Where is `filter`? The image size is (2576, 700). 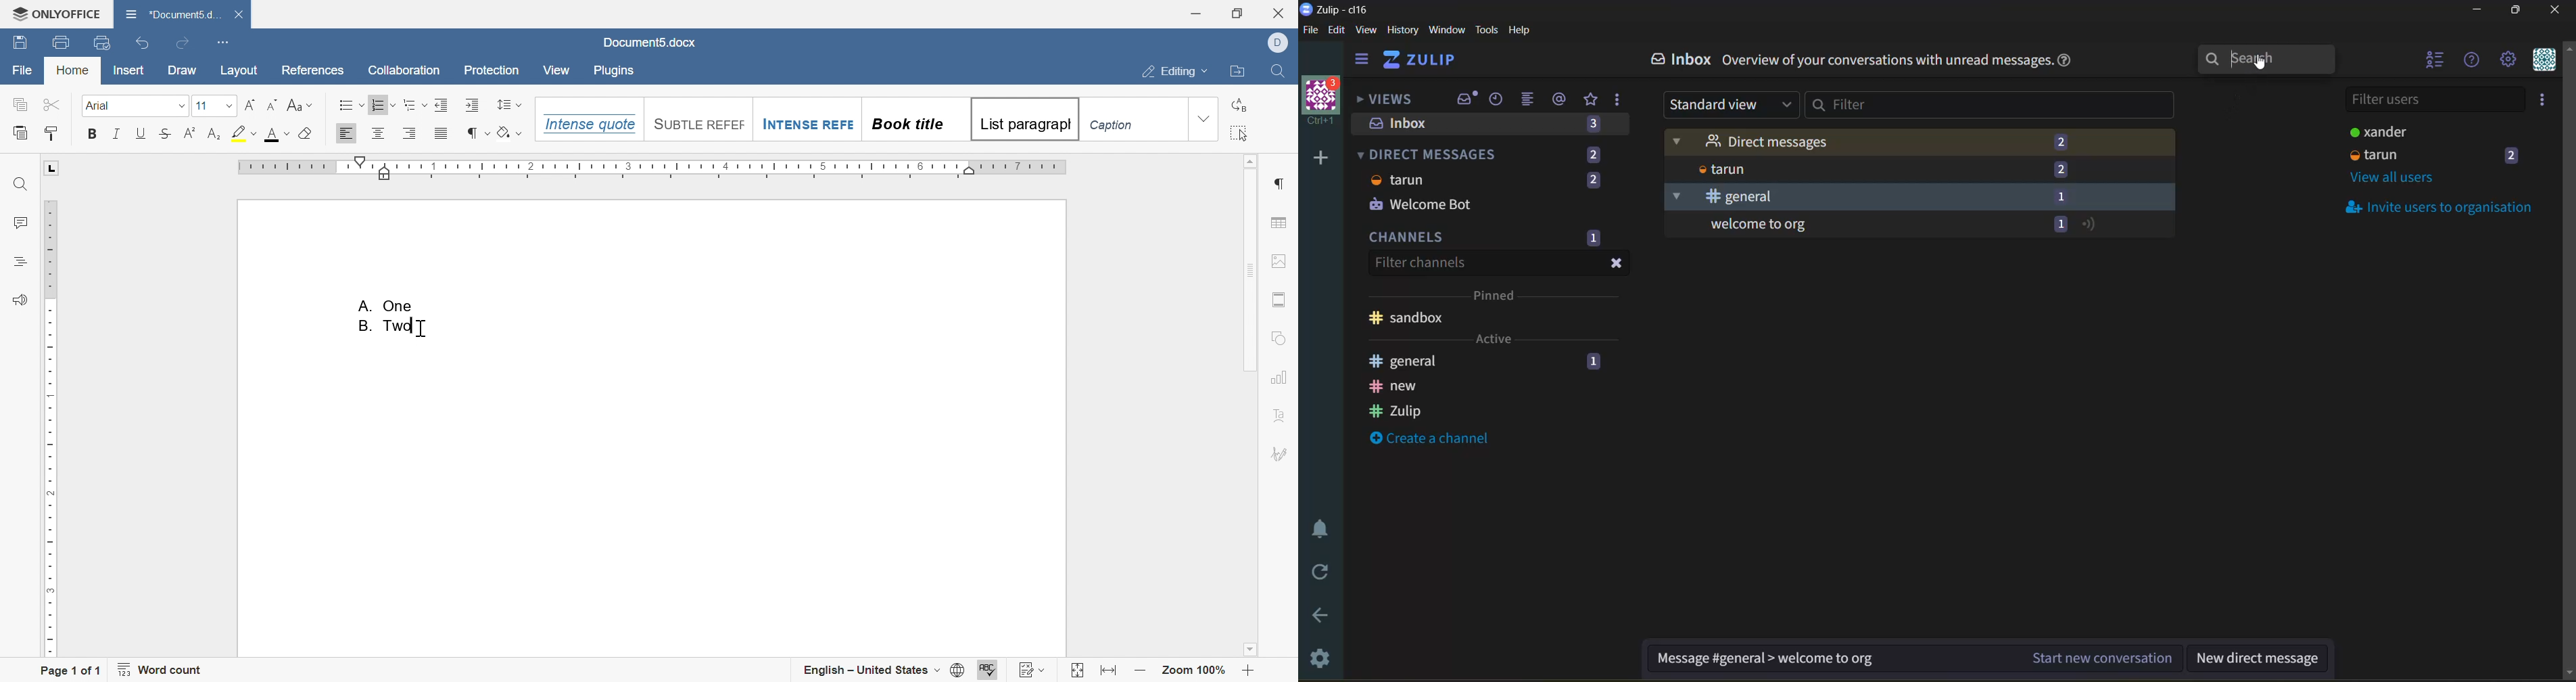
filter is located at coordinates (1991, 105).